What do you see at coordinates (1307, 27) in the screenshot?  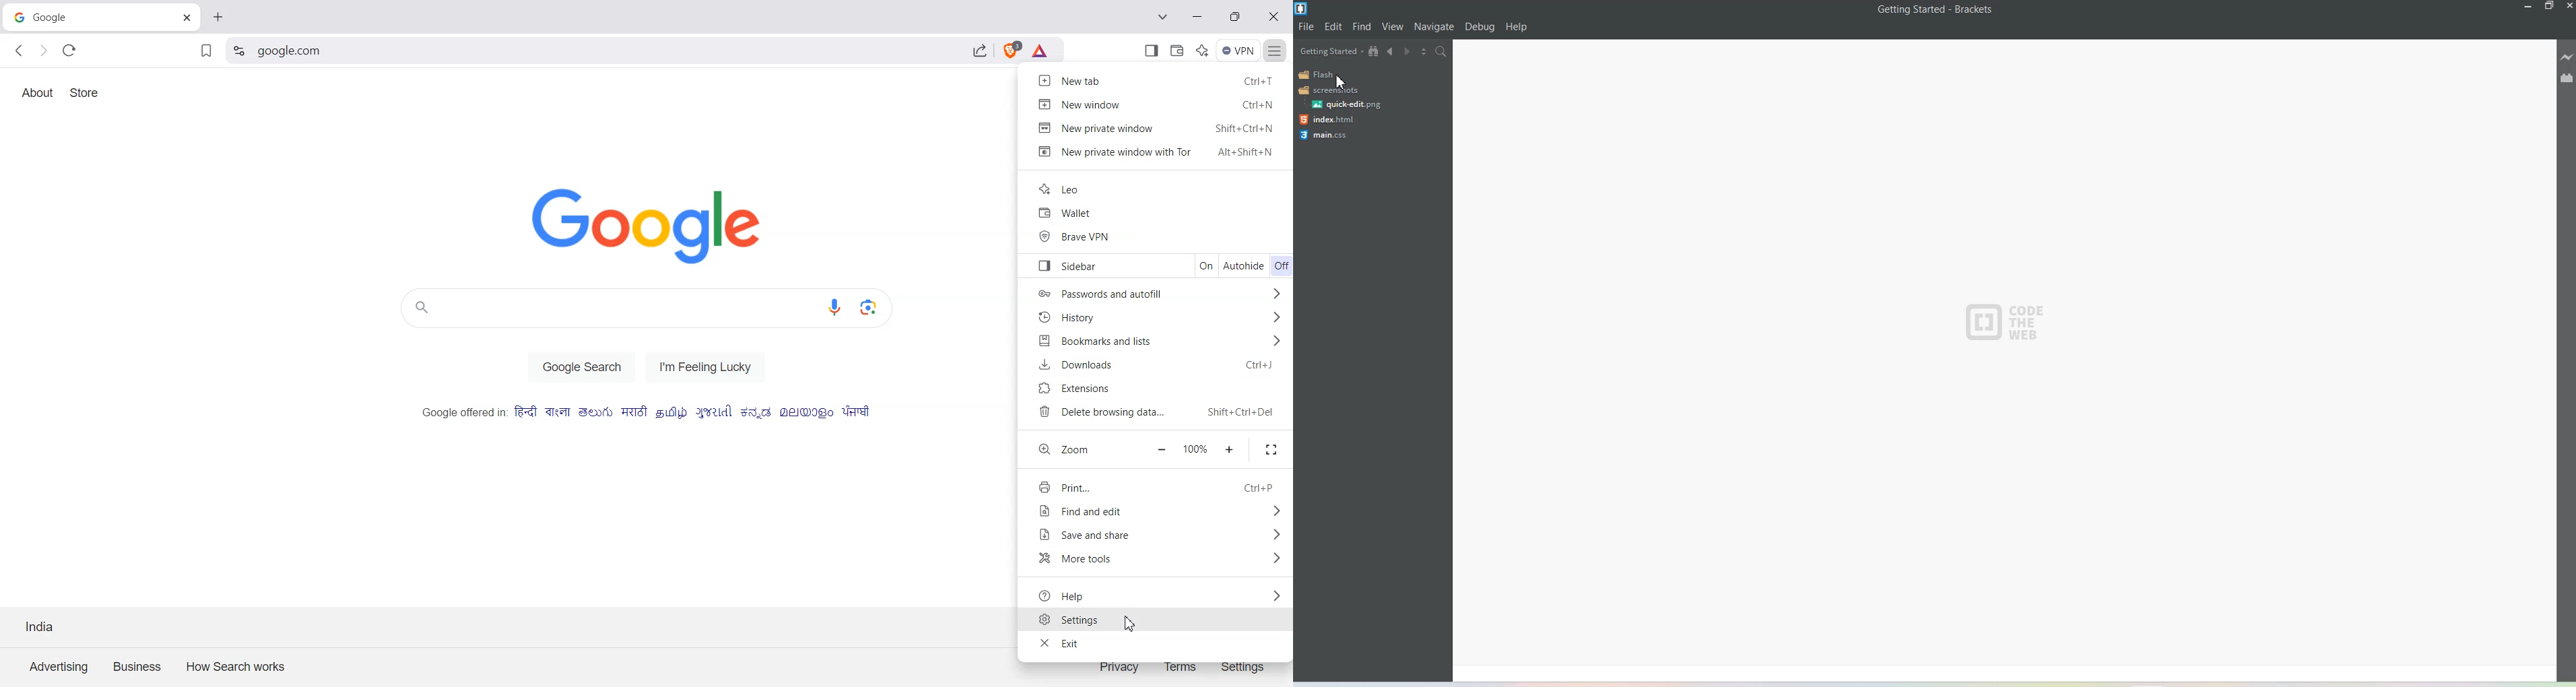 I see `File` at bounding box center [1307, 27].